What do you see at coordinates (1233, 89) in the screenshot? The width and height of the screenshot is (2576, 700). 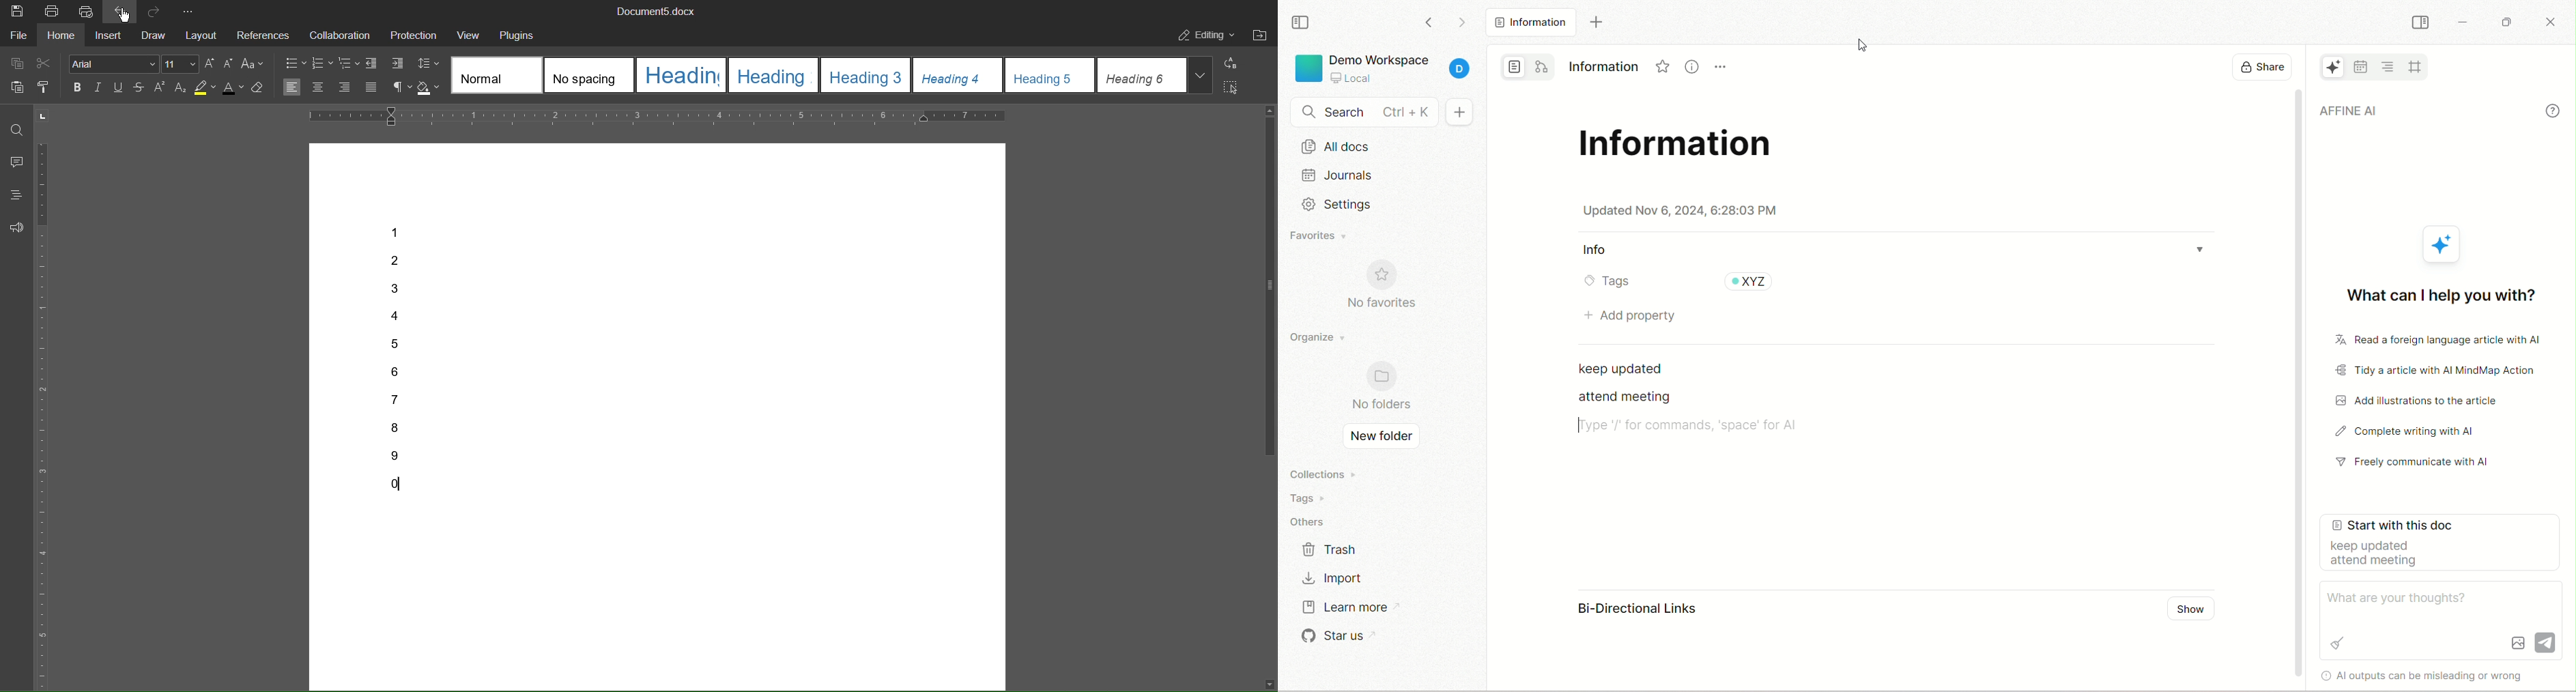 I see `Select All` at bounding box center [1233, 89].